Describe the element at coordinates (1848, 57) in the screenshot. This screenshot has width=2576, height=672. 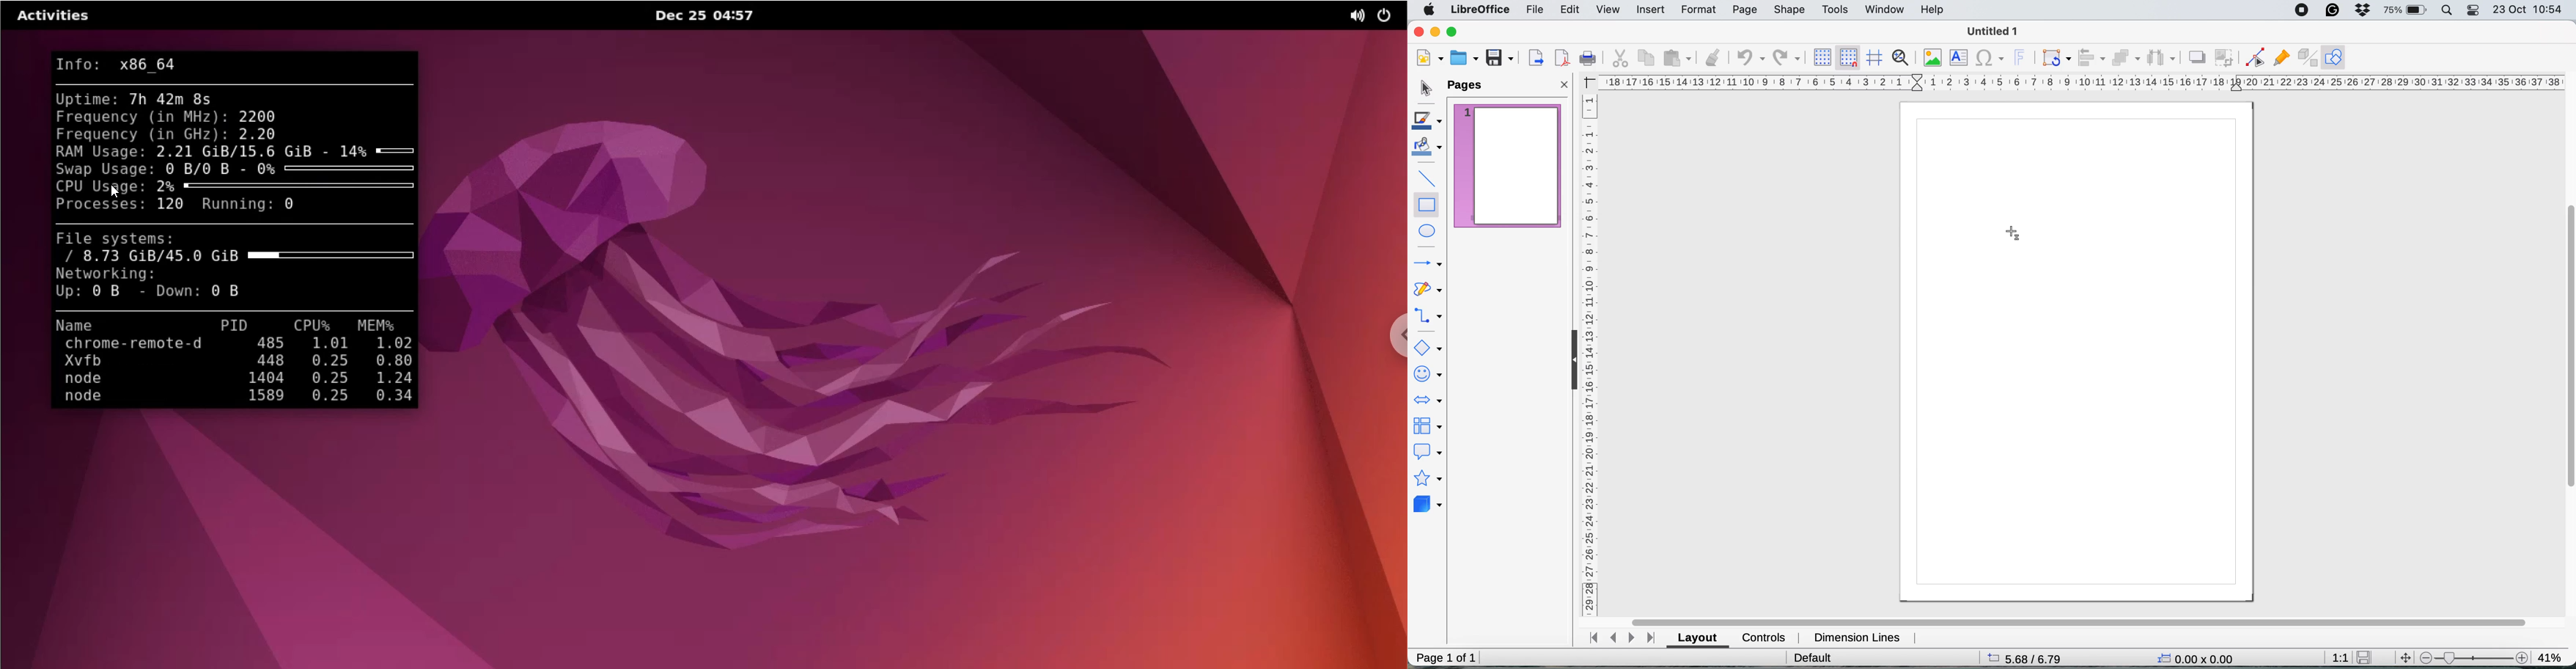
I see `snap to grid` at that location.